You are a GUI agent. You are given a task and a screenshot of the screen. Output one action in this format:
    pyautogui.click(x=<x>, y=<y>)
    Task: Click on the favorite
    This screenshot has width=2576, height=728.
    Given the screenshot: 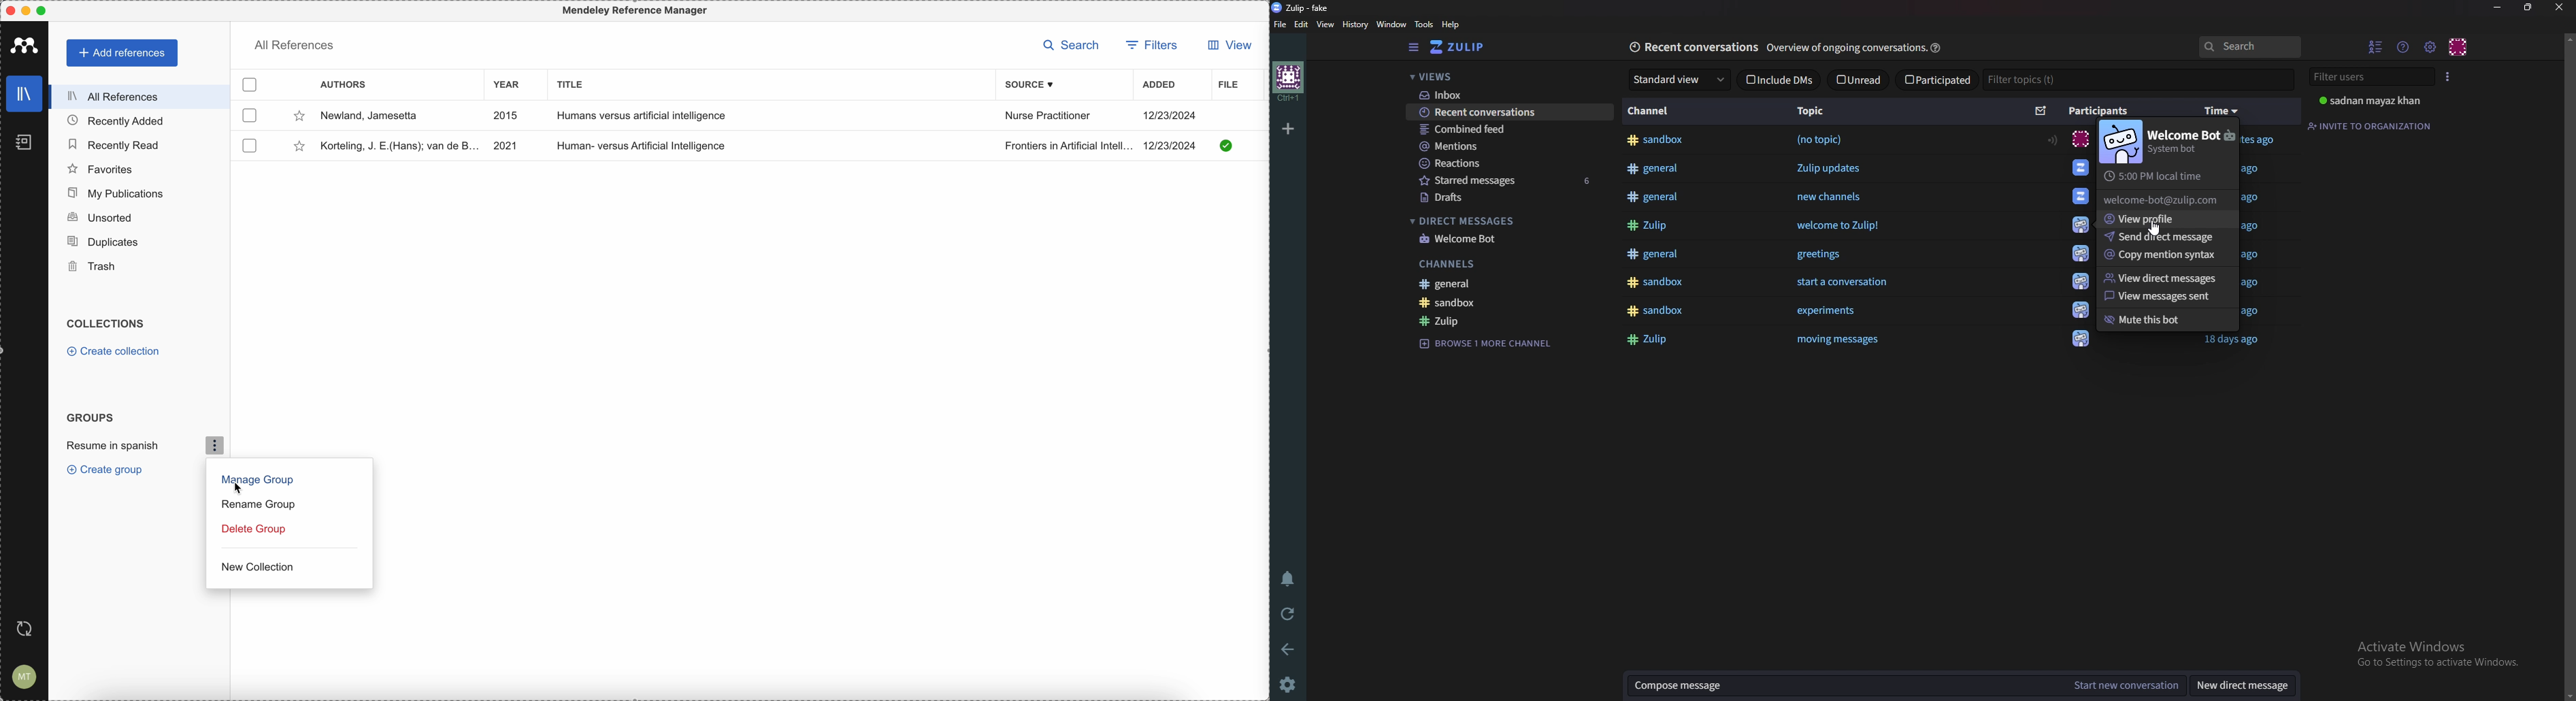 What is the action you would take?
    pyautogui.click(x=299, y=146)
    